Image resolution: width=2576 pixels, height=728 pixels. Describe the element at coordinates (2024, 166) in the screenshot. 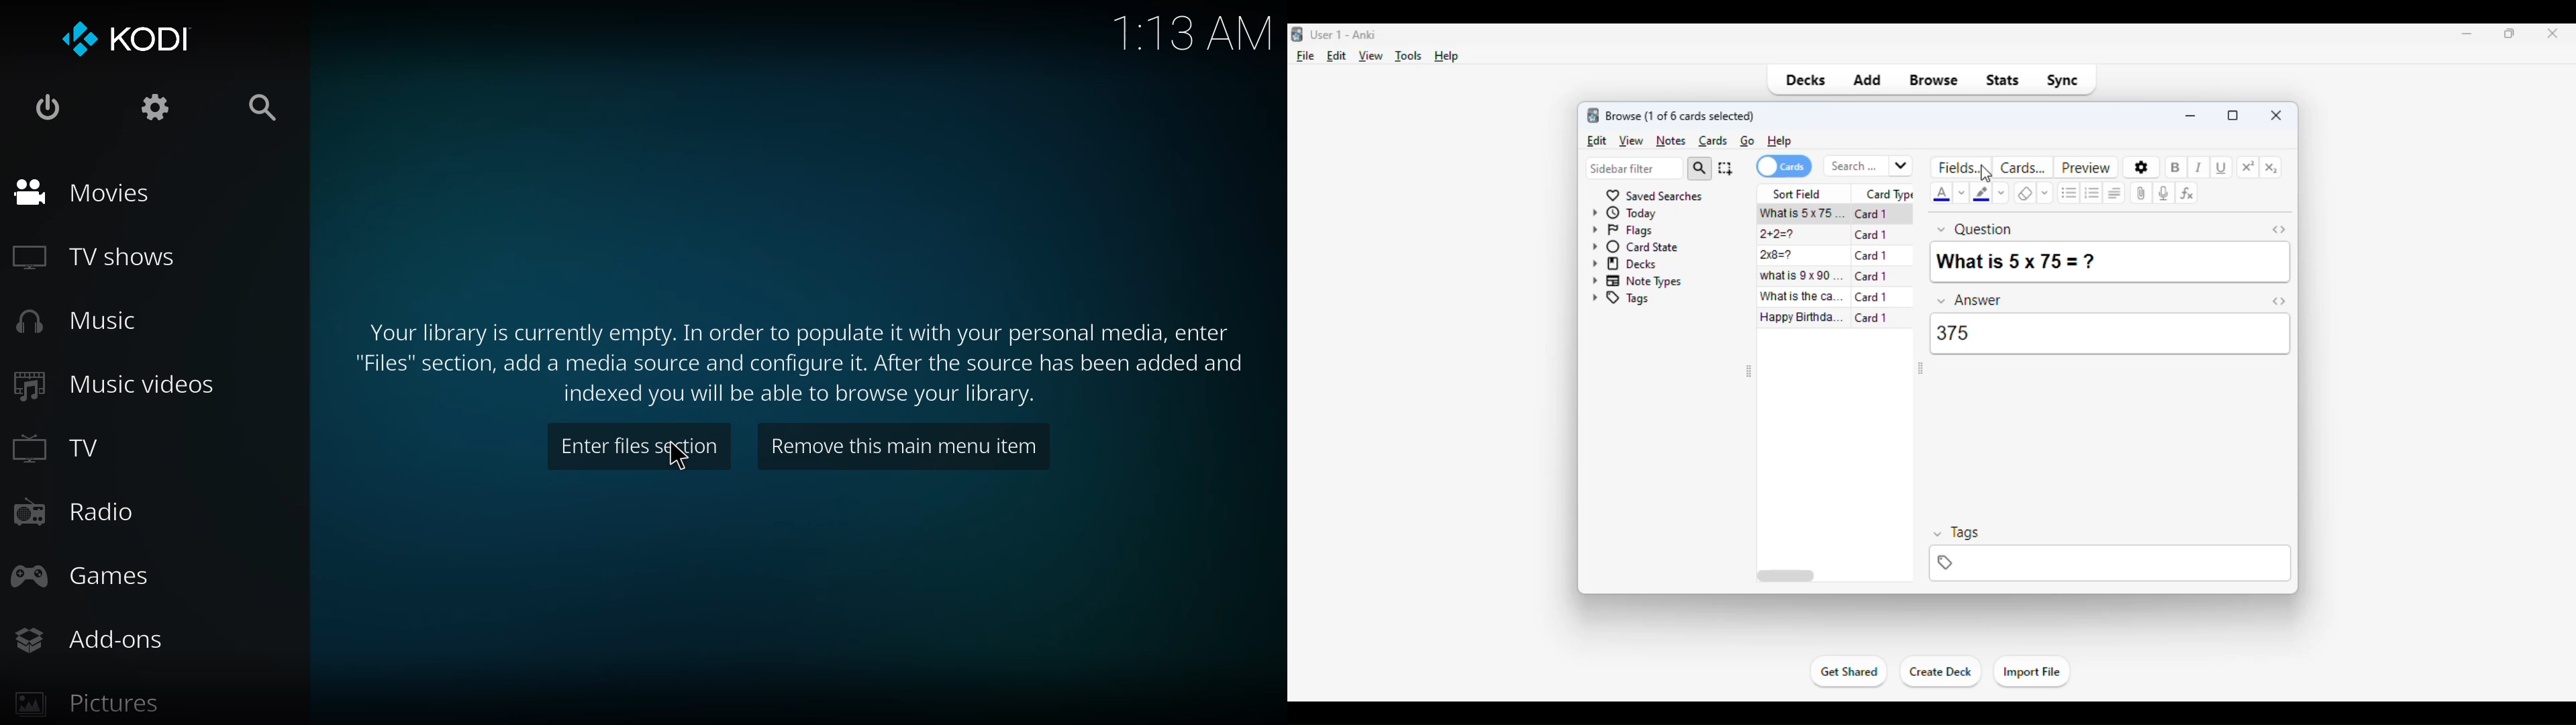

I see `cards` at that location.